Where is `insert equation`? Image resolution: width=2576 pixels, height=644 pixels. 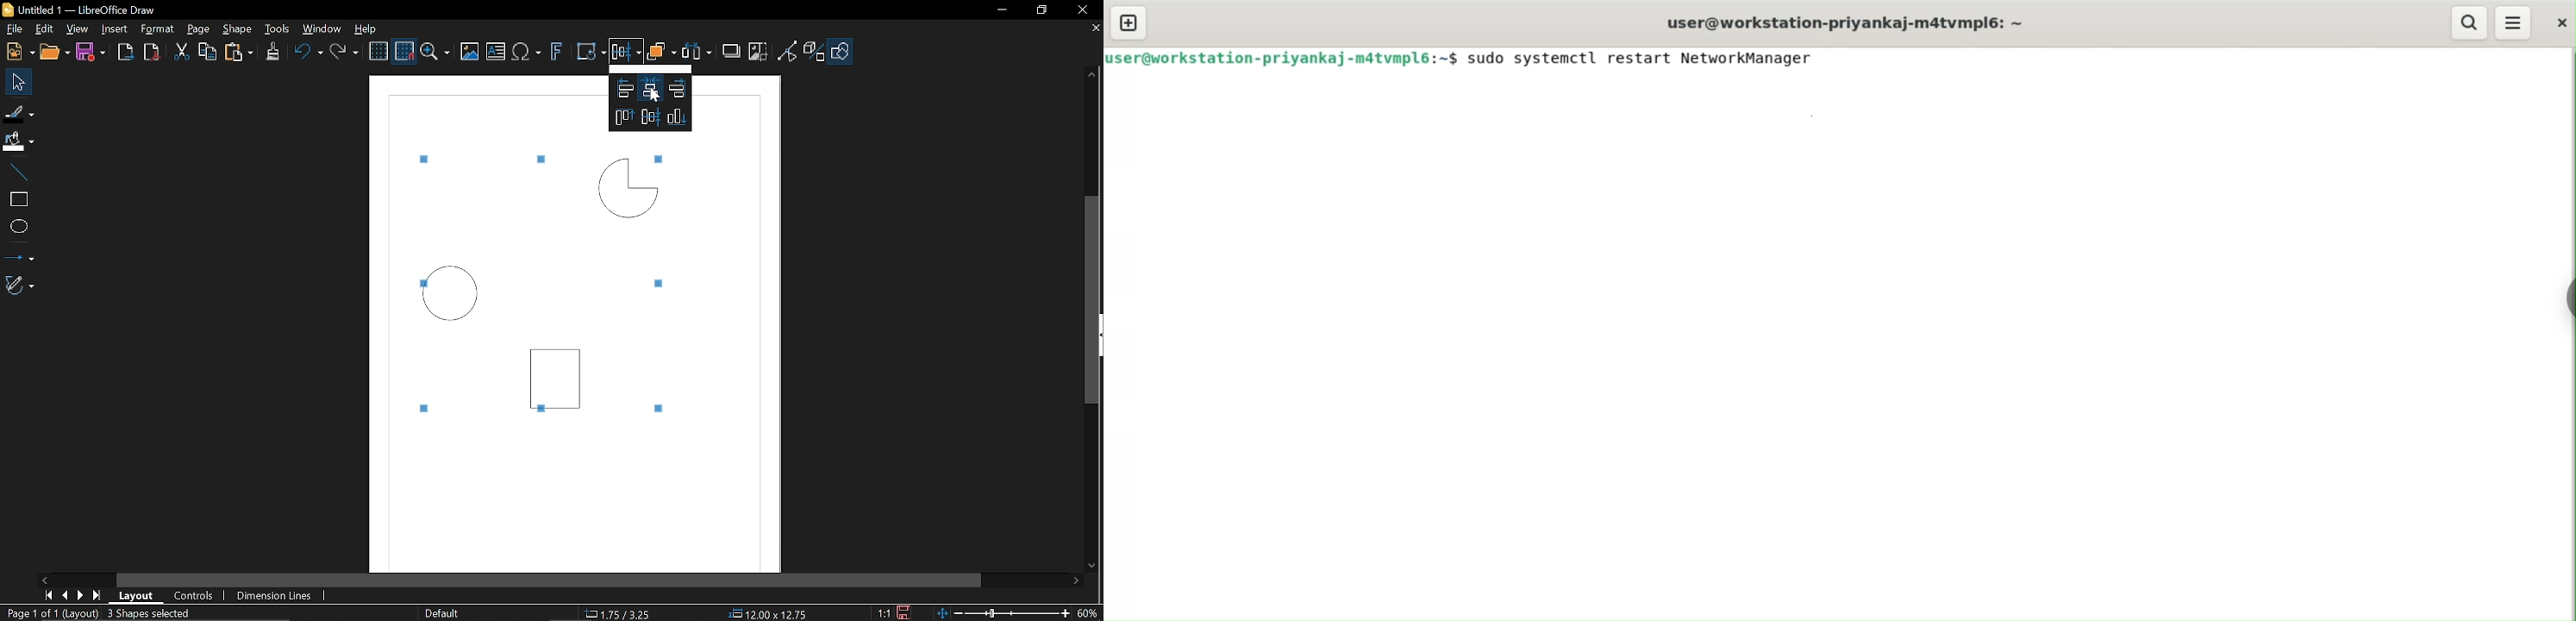
insert equation is located at coordinates (528, 53).